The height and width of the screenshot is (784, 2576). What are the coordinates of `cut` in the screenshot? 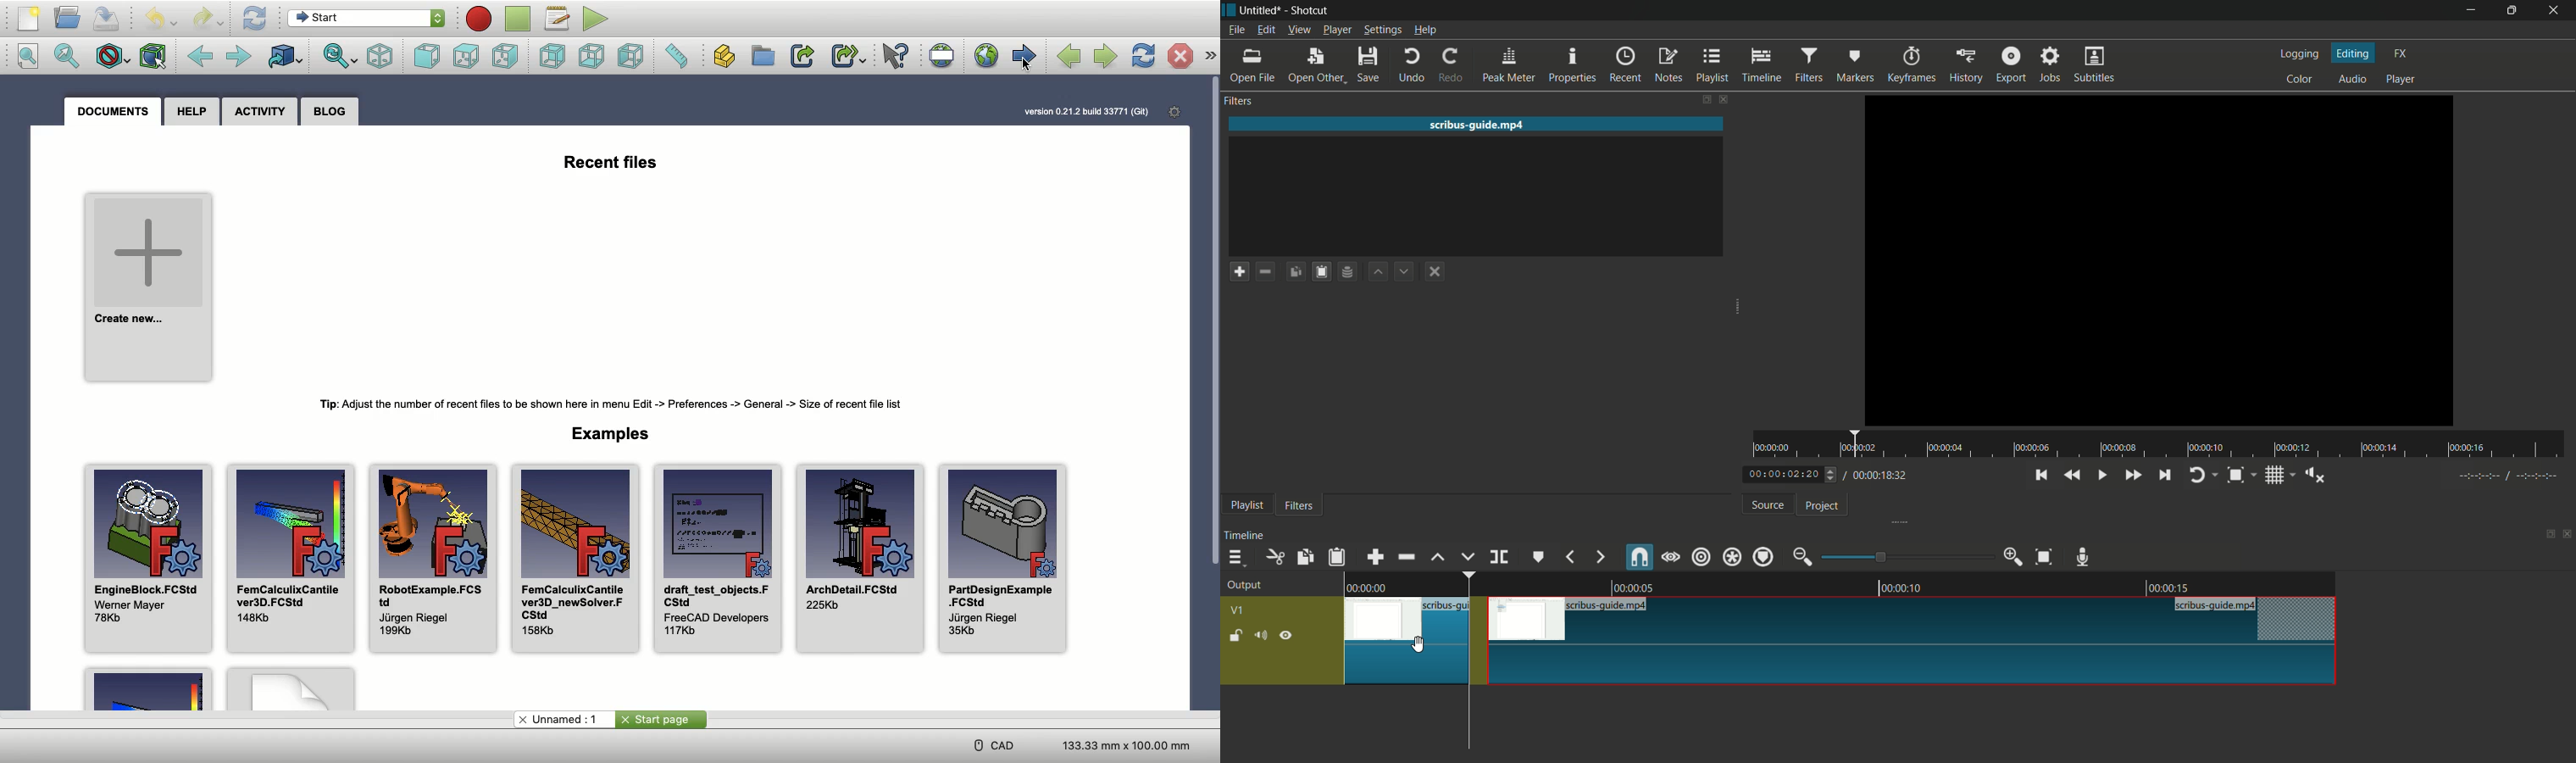 It's located at (1275, 557).